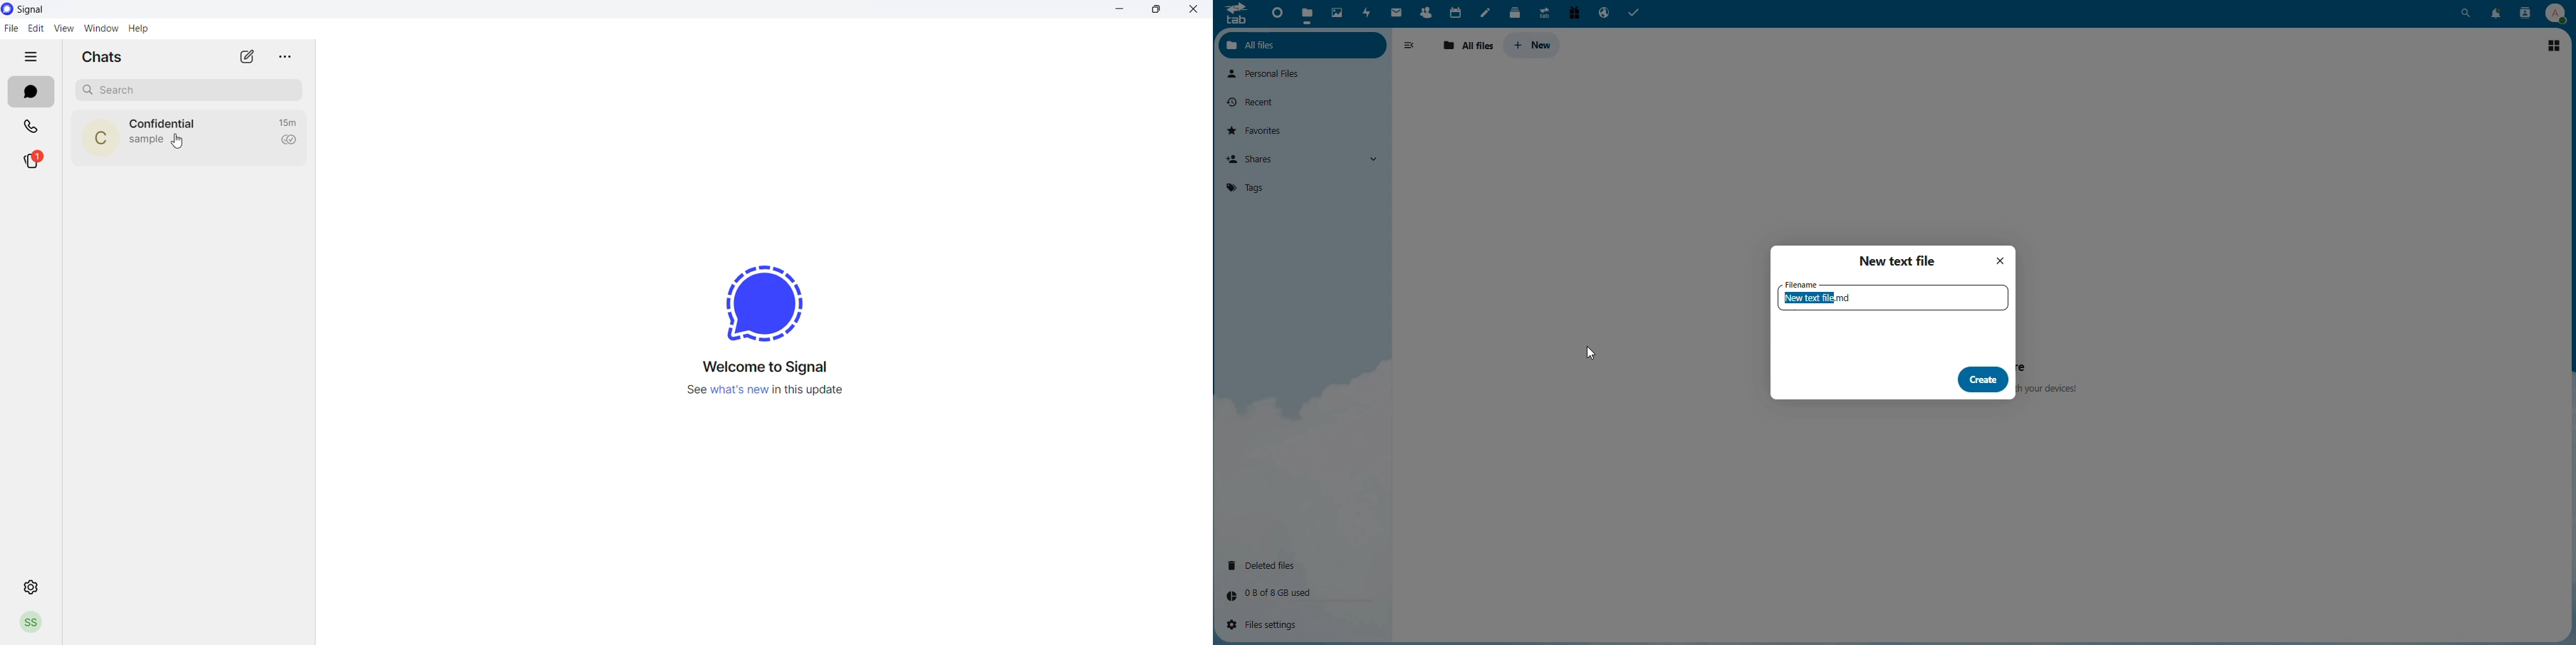  Describe the element at coordinates (1533, 44) in the screenshot. I see `New` at that location.